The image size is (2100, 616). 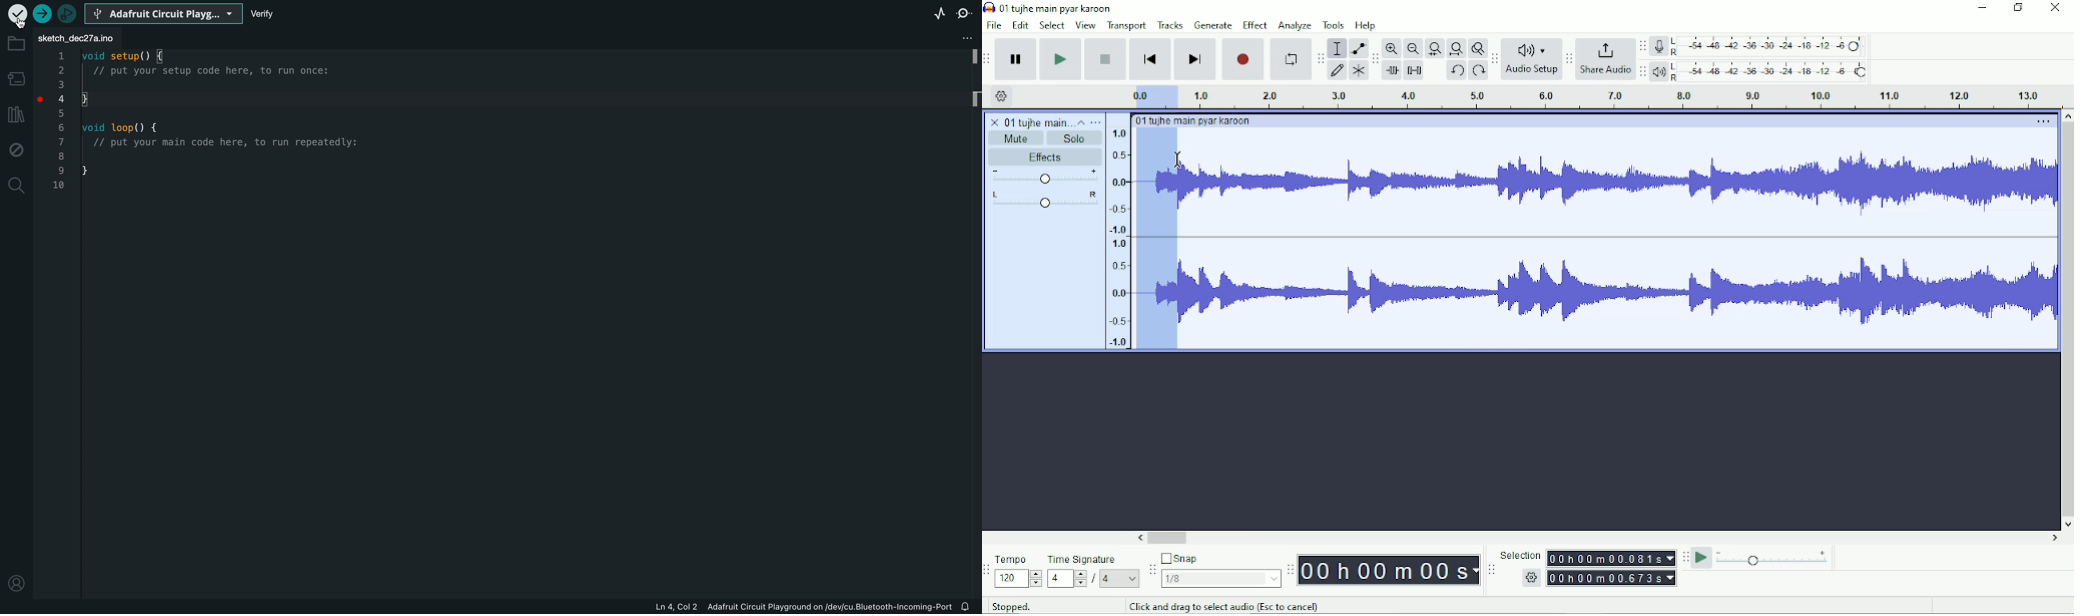 I want to click on Audacity share audio toolbar, so click(x=1569, y=60).